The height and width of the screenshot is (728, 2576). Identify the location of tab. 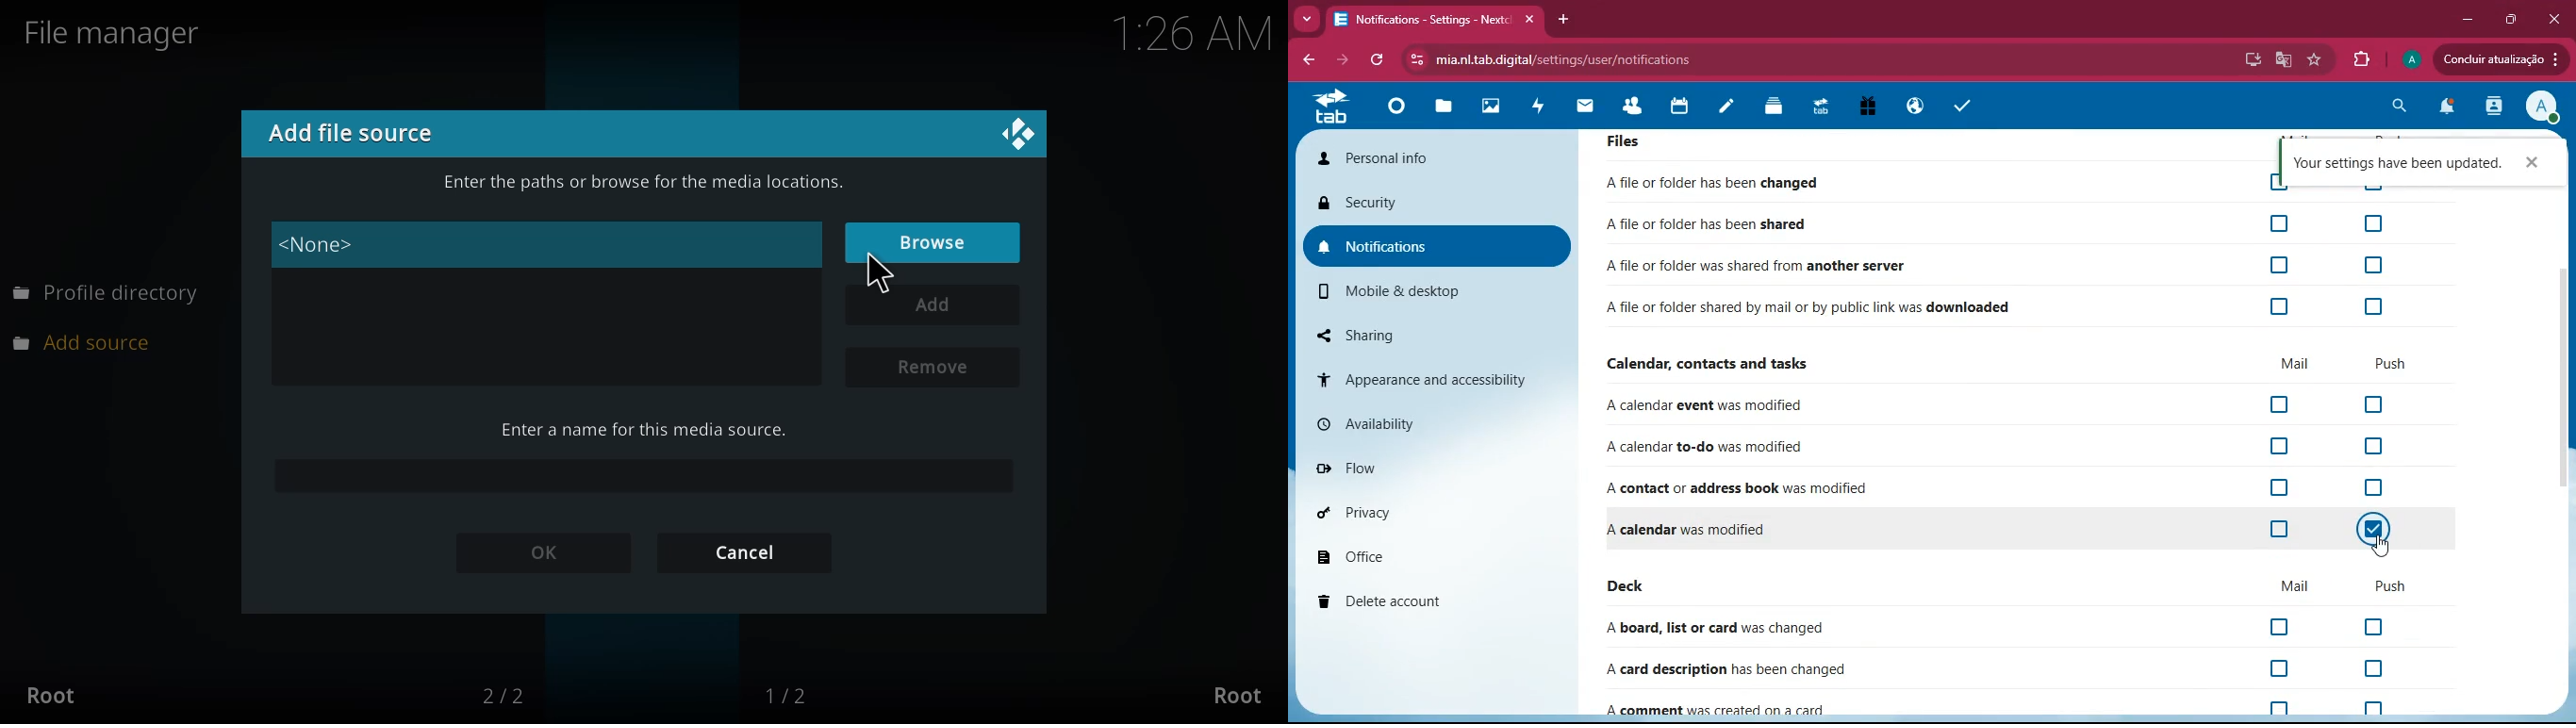
(1332, 109).